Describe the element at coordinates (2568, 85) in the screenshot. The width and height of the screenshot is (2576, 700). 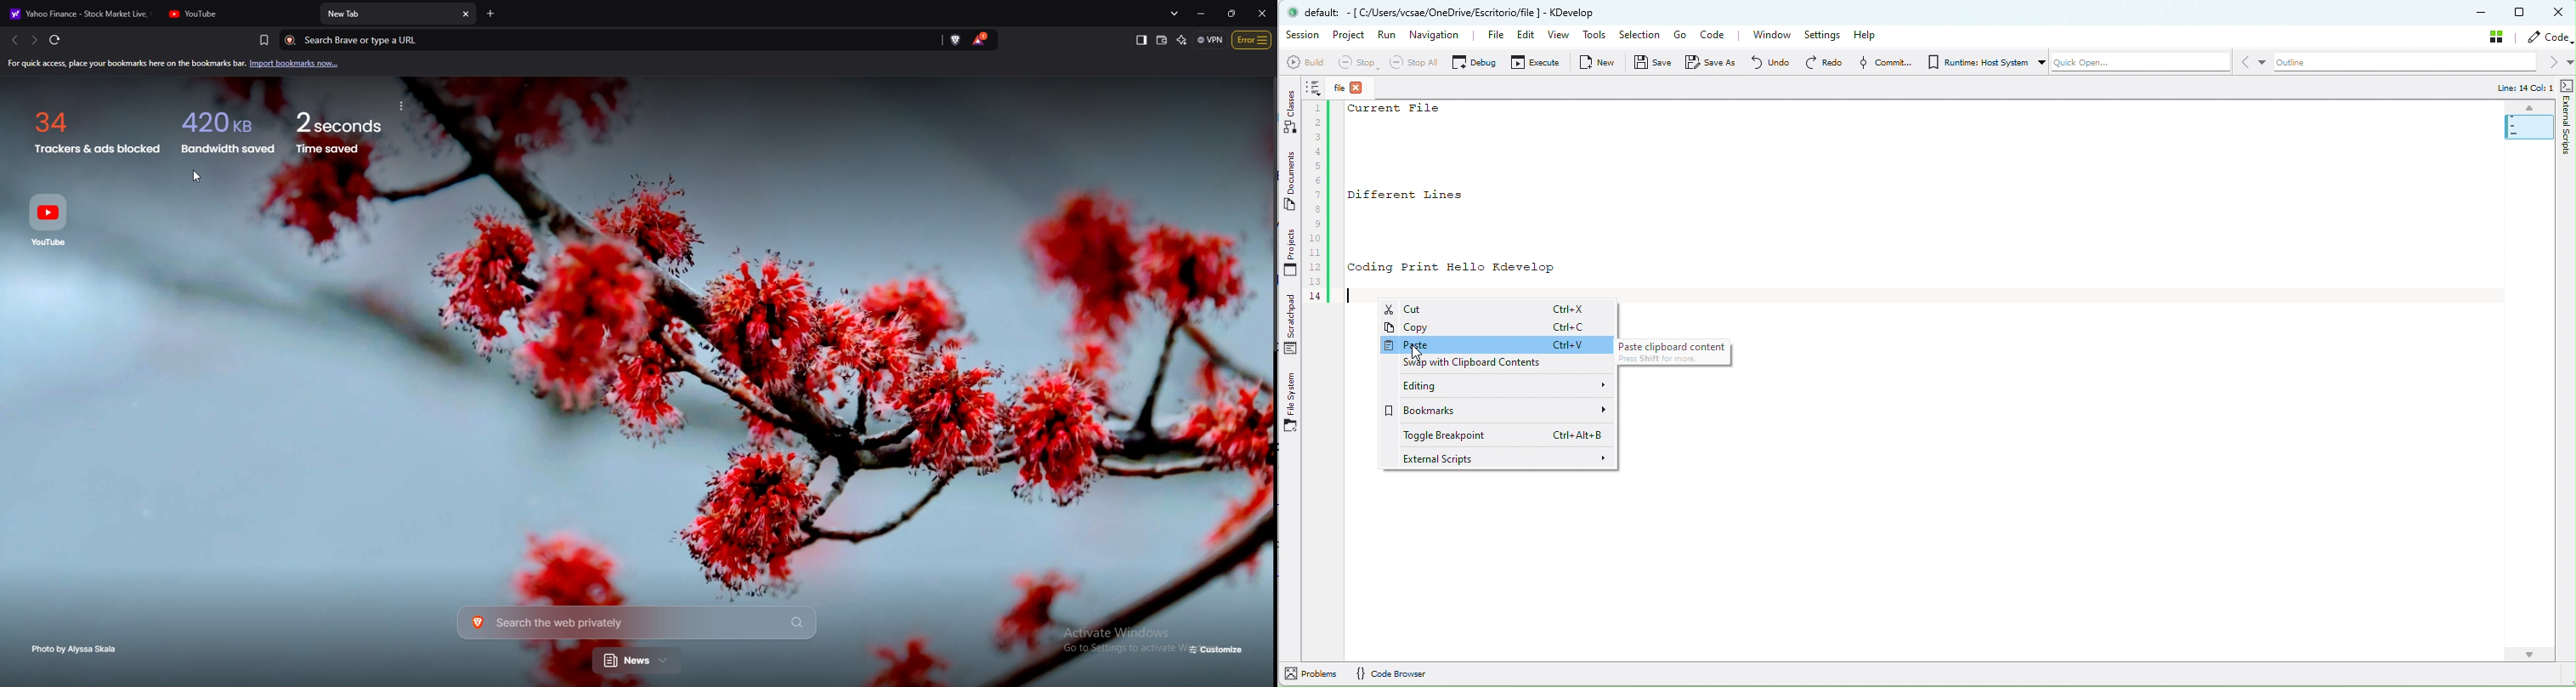
I see `External Scripts Toggle` at that location.